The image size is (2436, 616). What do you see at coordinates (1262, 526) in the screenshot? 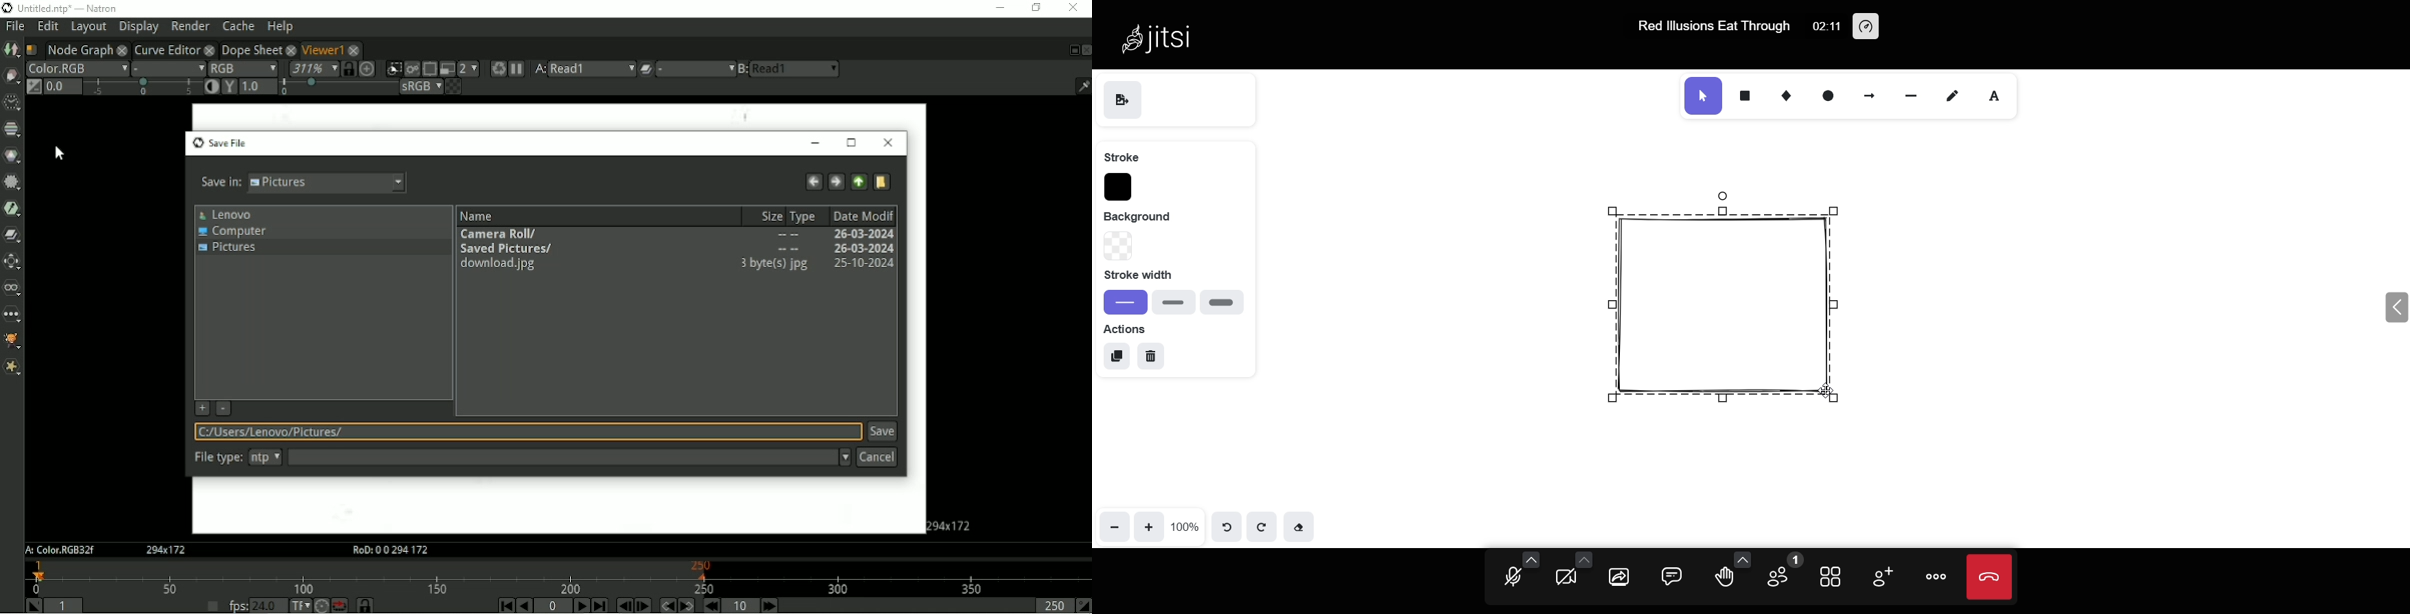
I see `redo` at bounding box center [1262, 526].